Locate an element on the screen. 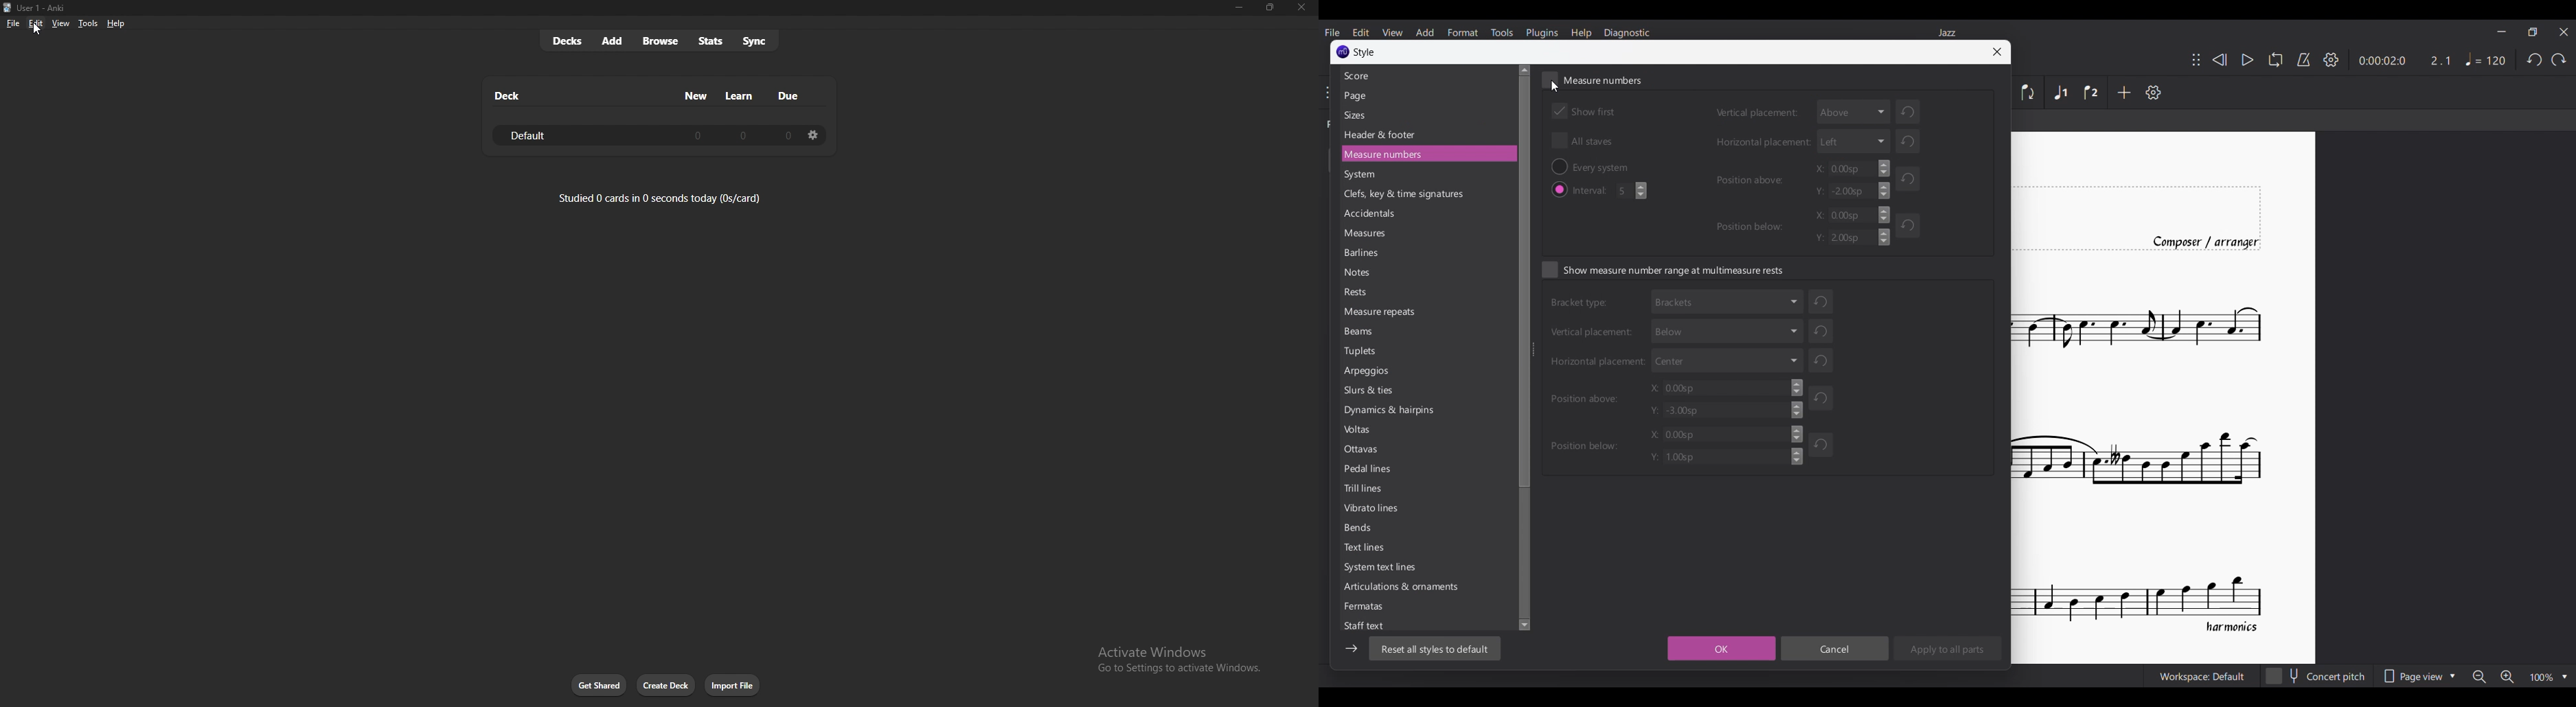  Tools menu is located at coordinates (1501, 33).